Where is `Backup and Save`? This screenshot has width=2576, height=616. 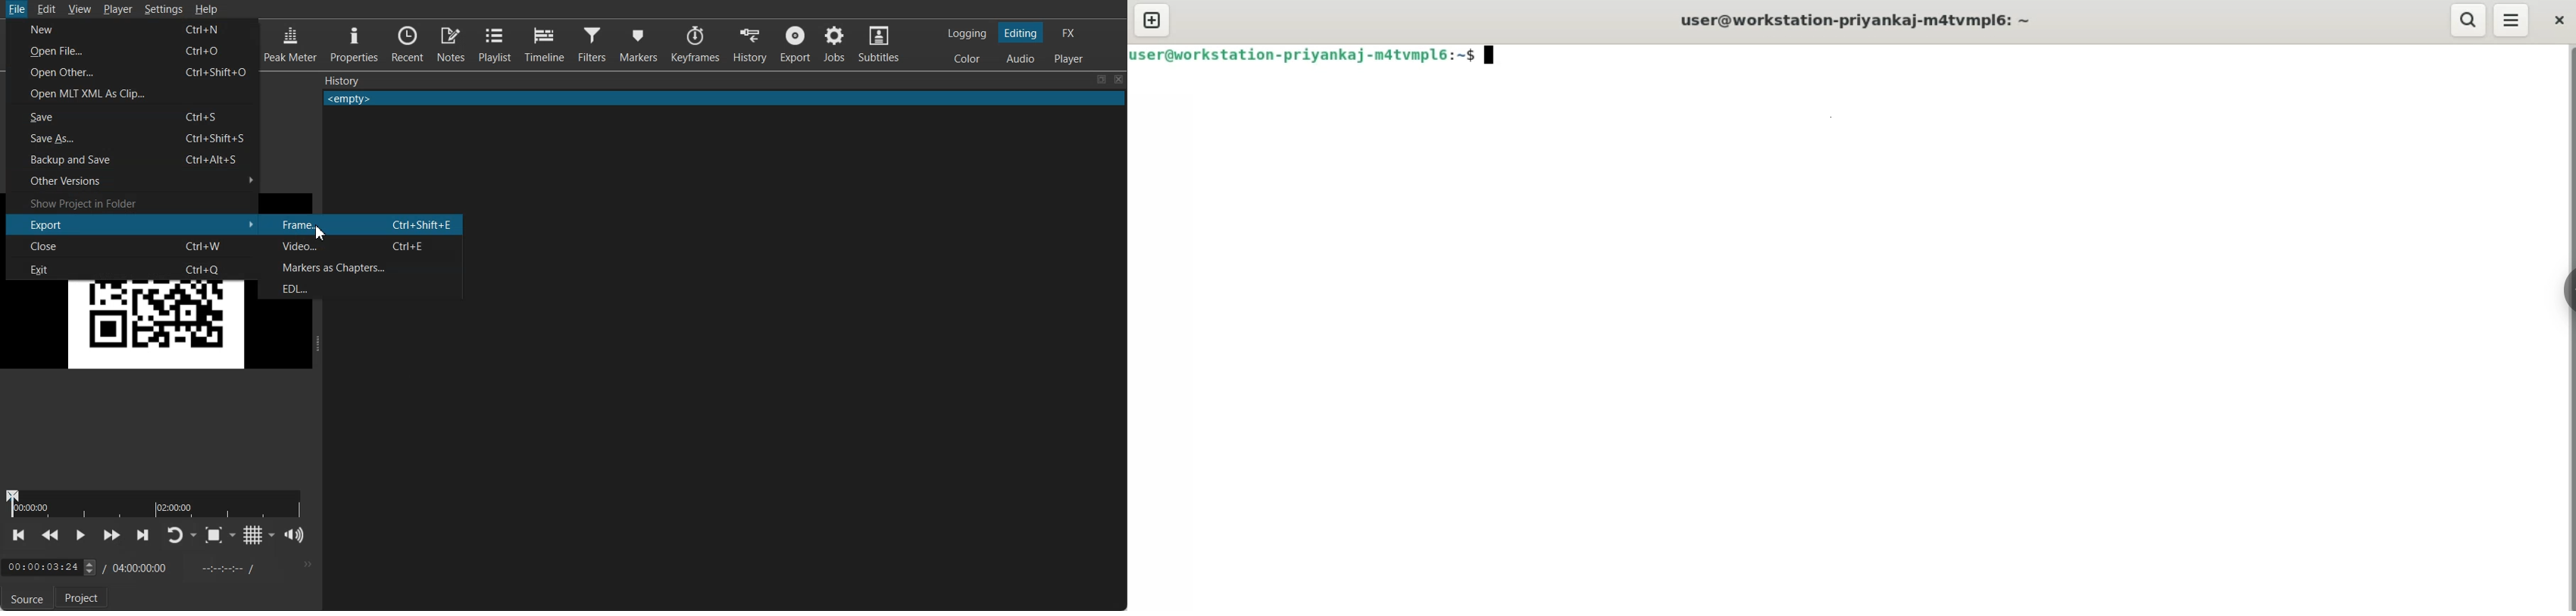 Backup and Save is located at coordinates (78, 160).